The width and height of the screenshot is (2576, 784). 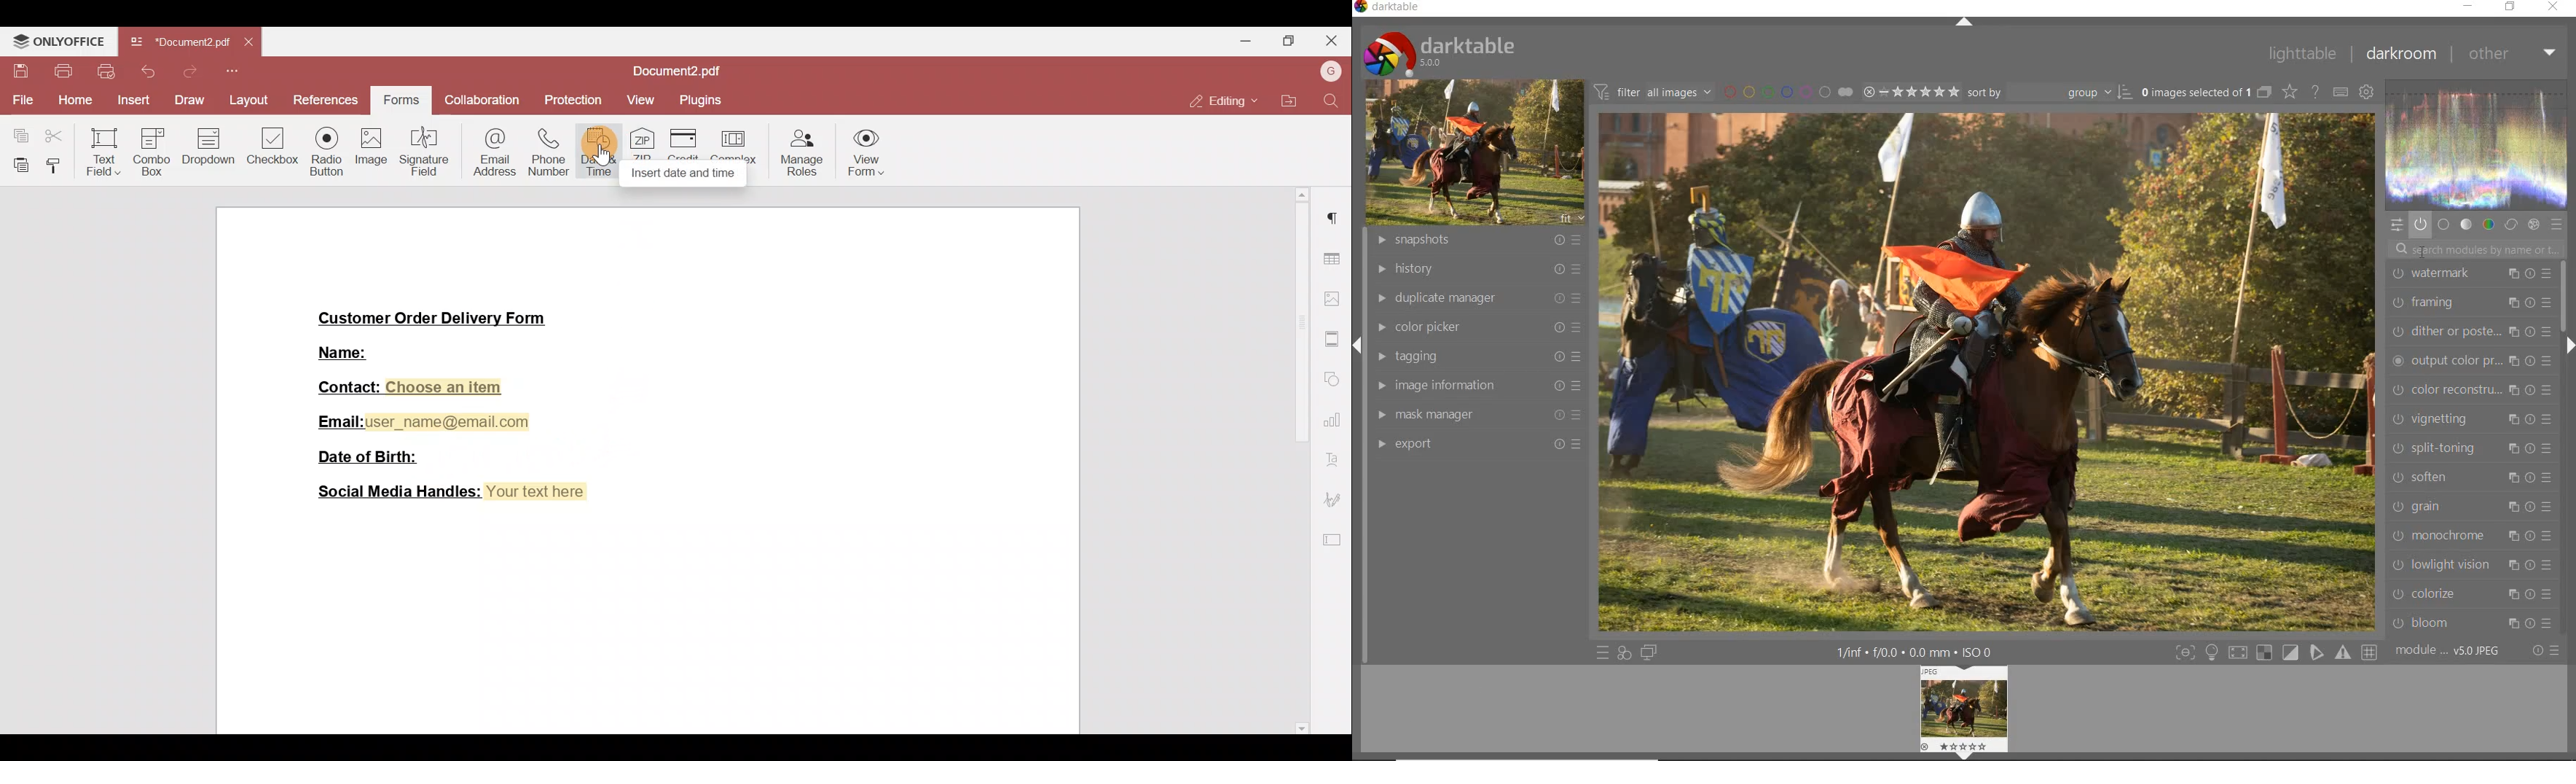 What do you see at coordinates (1332, 99) in the screenshot?
I see `Find` at bounding box center [1332, 99].